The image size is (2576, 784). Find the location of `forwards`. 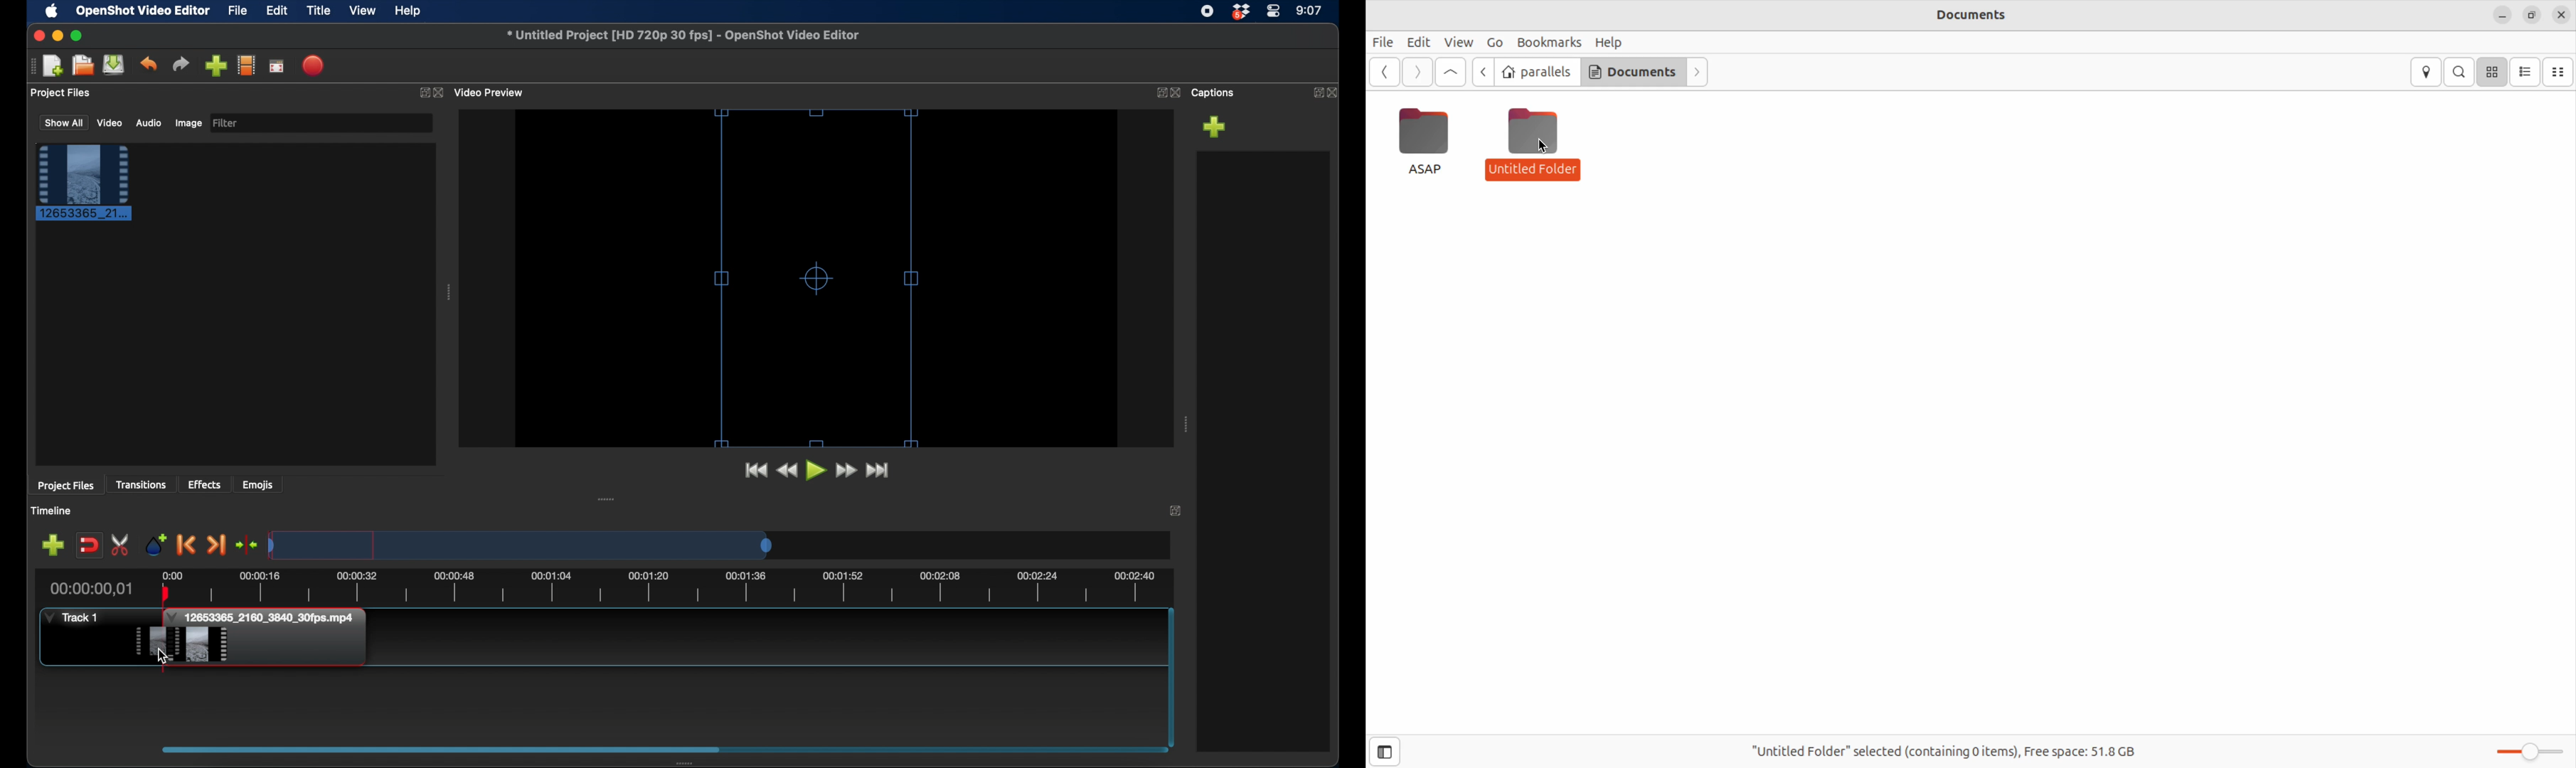

forwards is located at coordinates (1697, 72).